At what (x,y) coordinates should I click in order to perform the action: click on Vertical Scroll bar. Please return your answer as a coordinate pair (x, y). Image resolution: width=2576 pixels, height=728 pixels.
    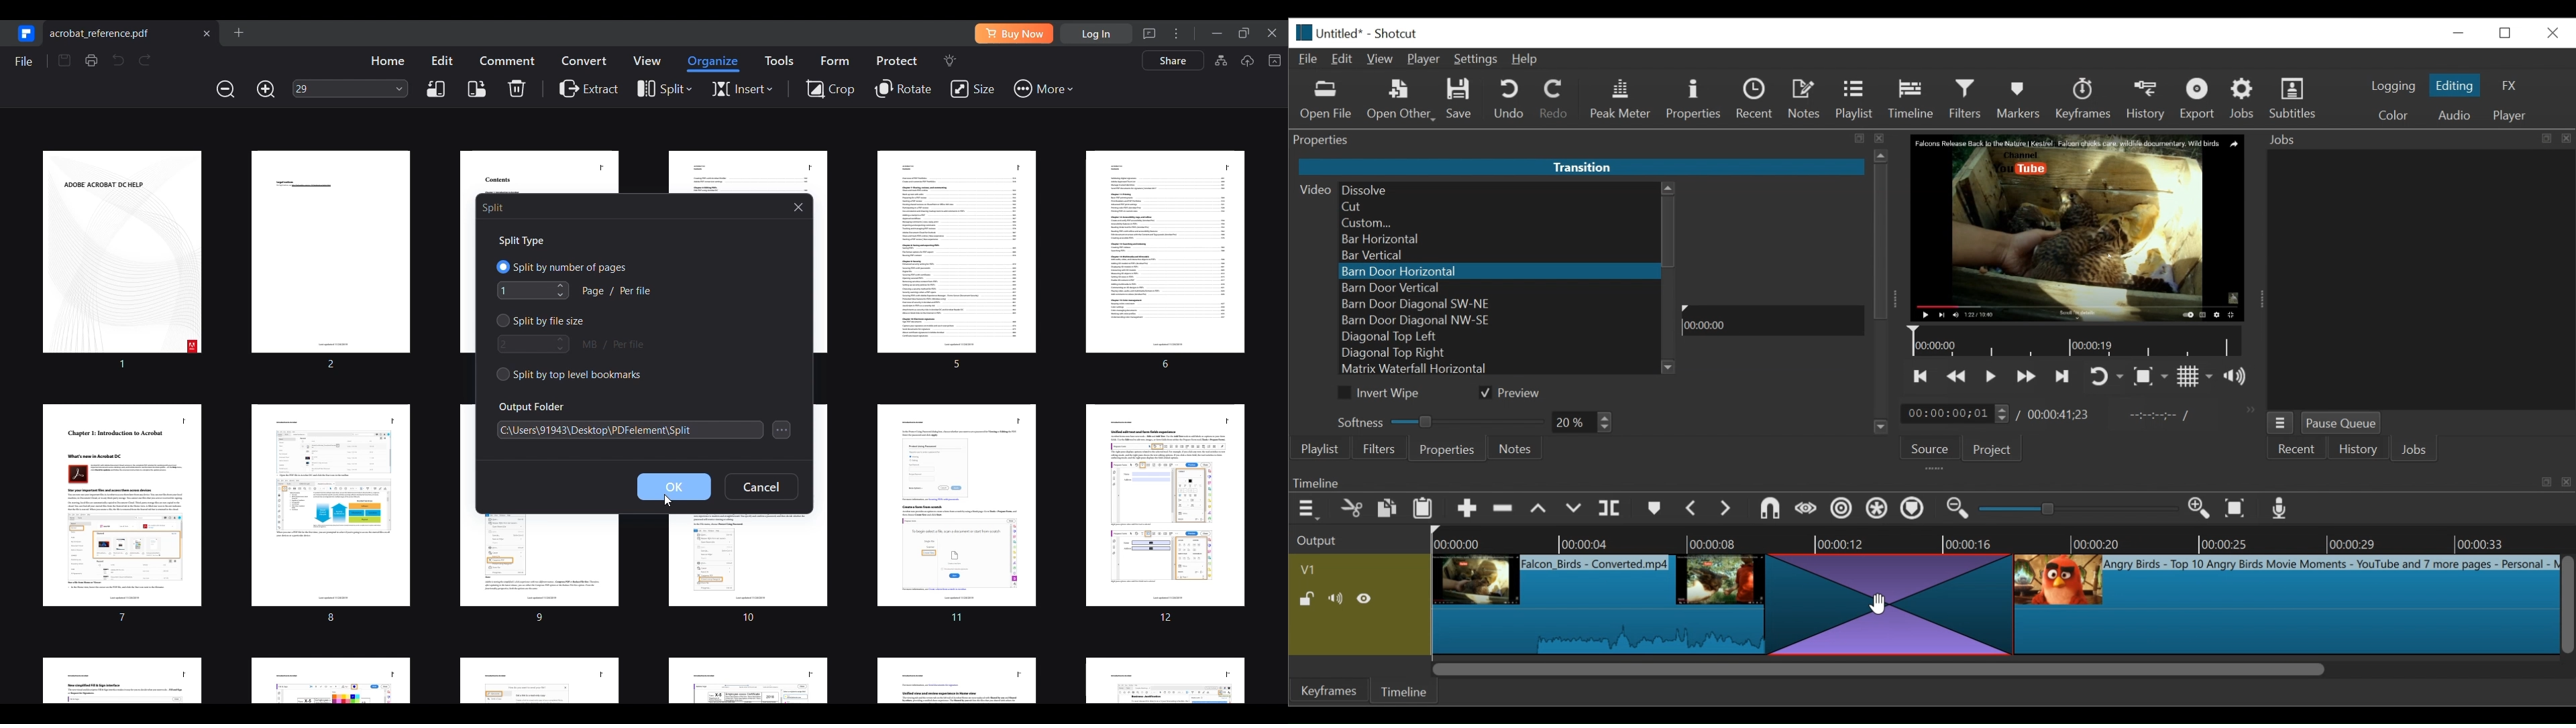
    Looking at the image, I should click on (1669, 232).